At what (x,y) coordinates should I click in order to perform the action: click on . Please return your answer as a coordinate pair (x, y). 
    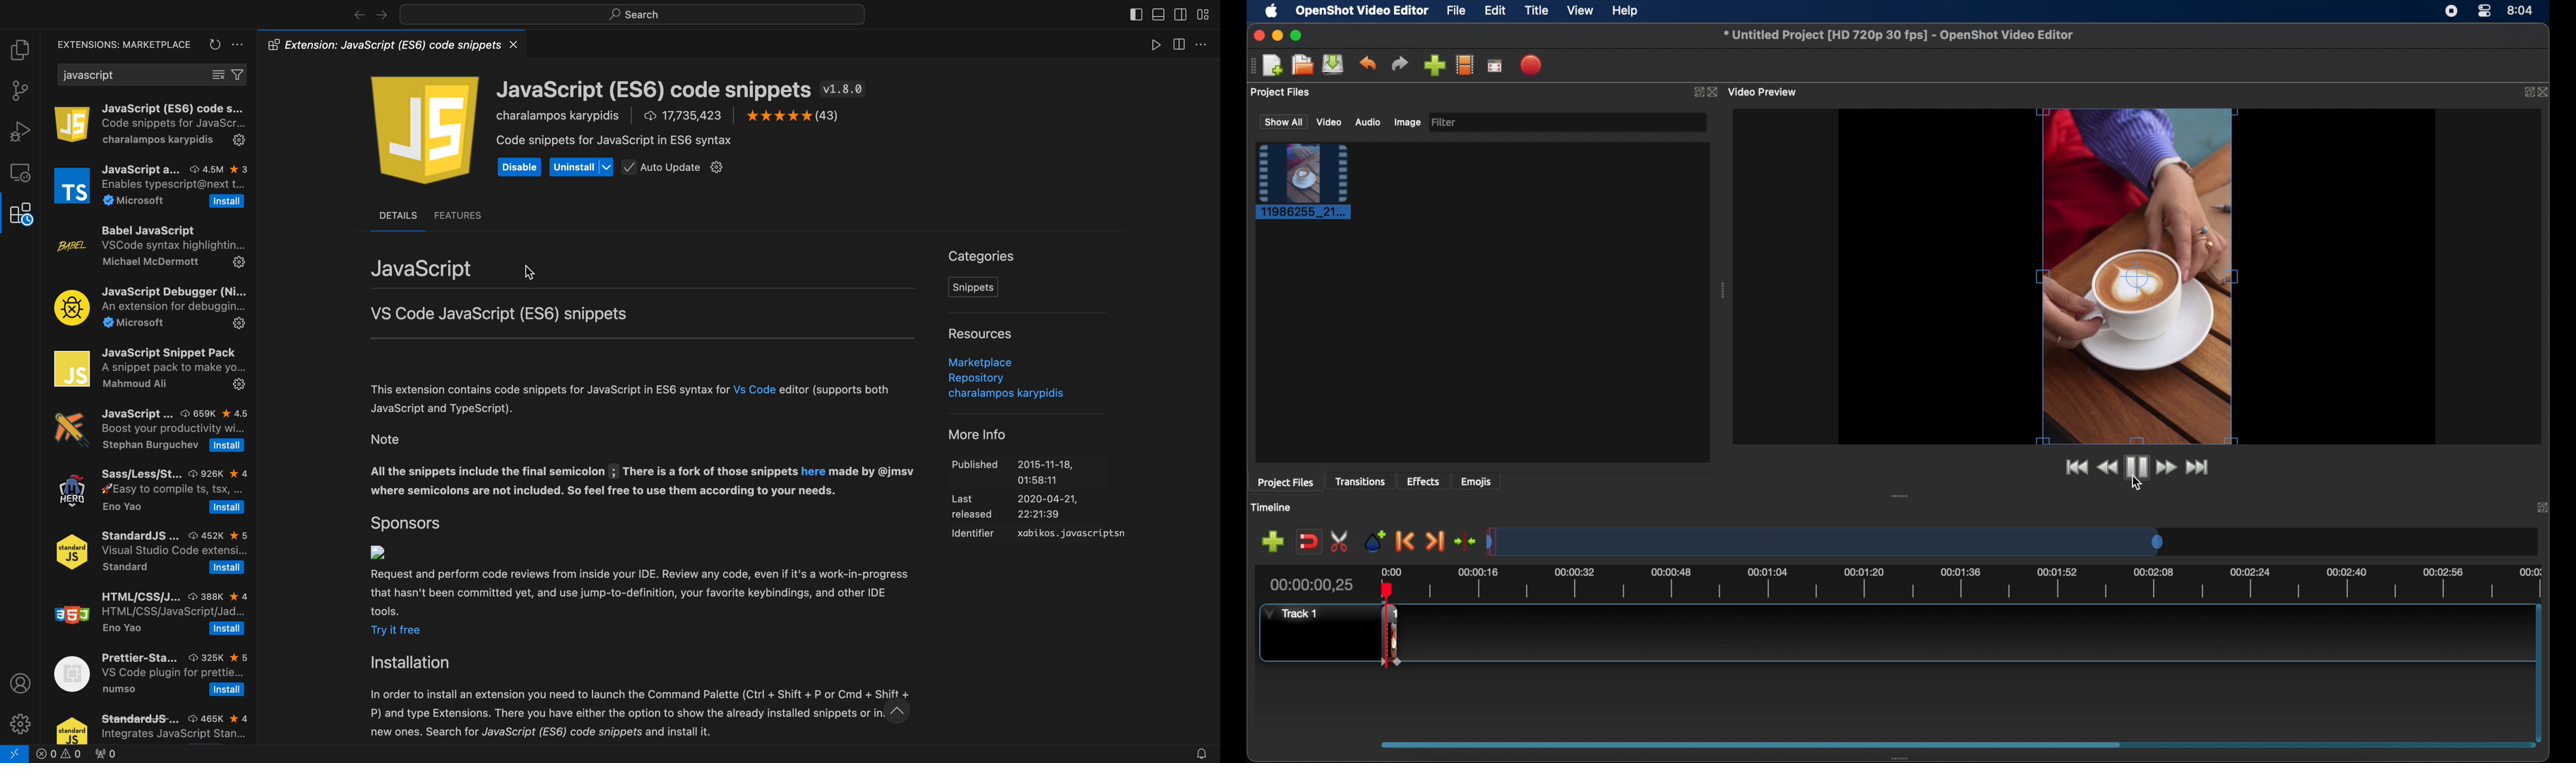
    Looking at the image, I should click on (1021, 469).